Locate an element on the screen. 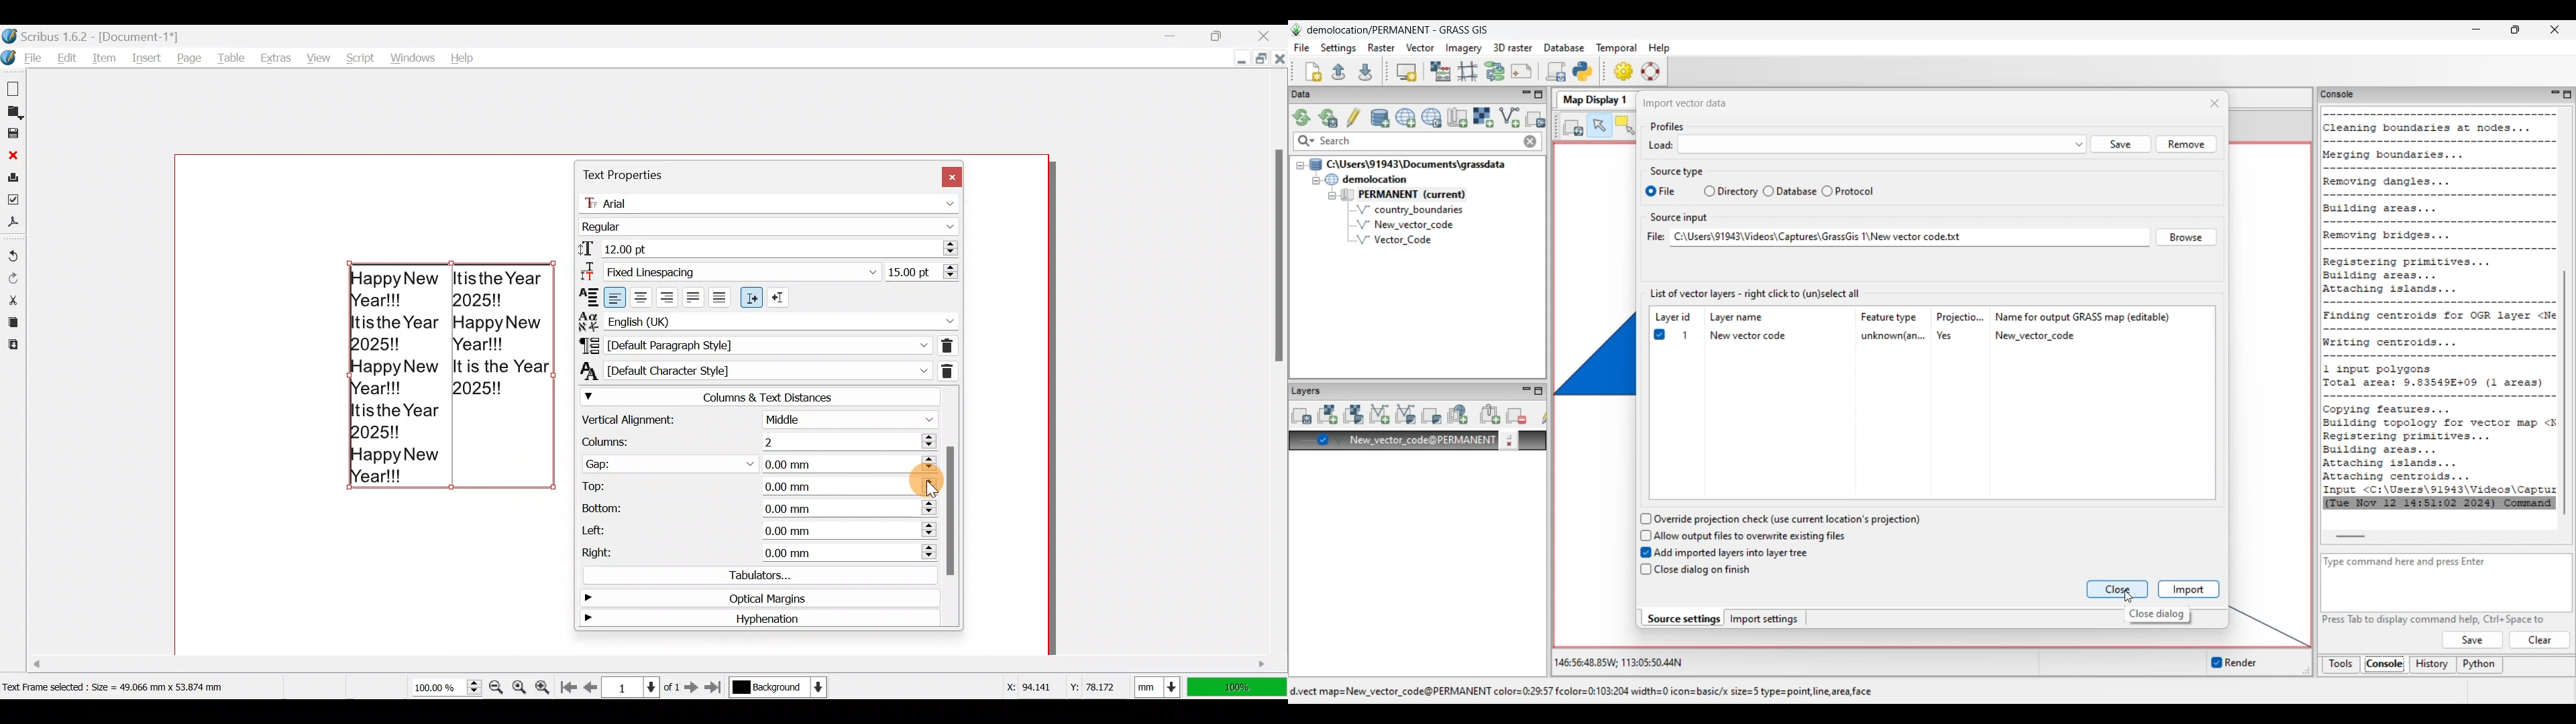 This screenshot has width=2576, height=728. Align text left is located at coordinates (616, 296).